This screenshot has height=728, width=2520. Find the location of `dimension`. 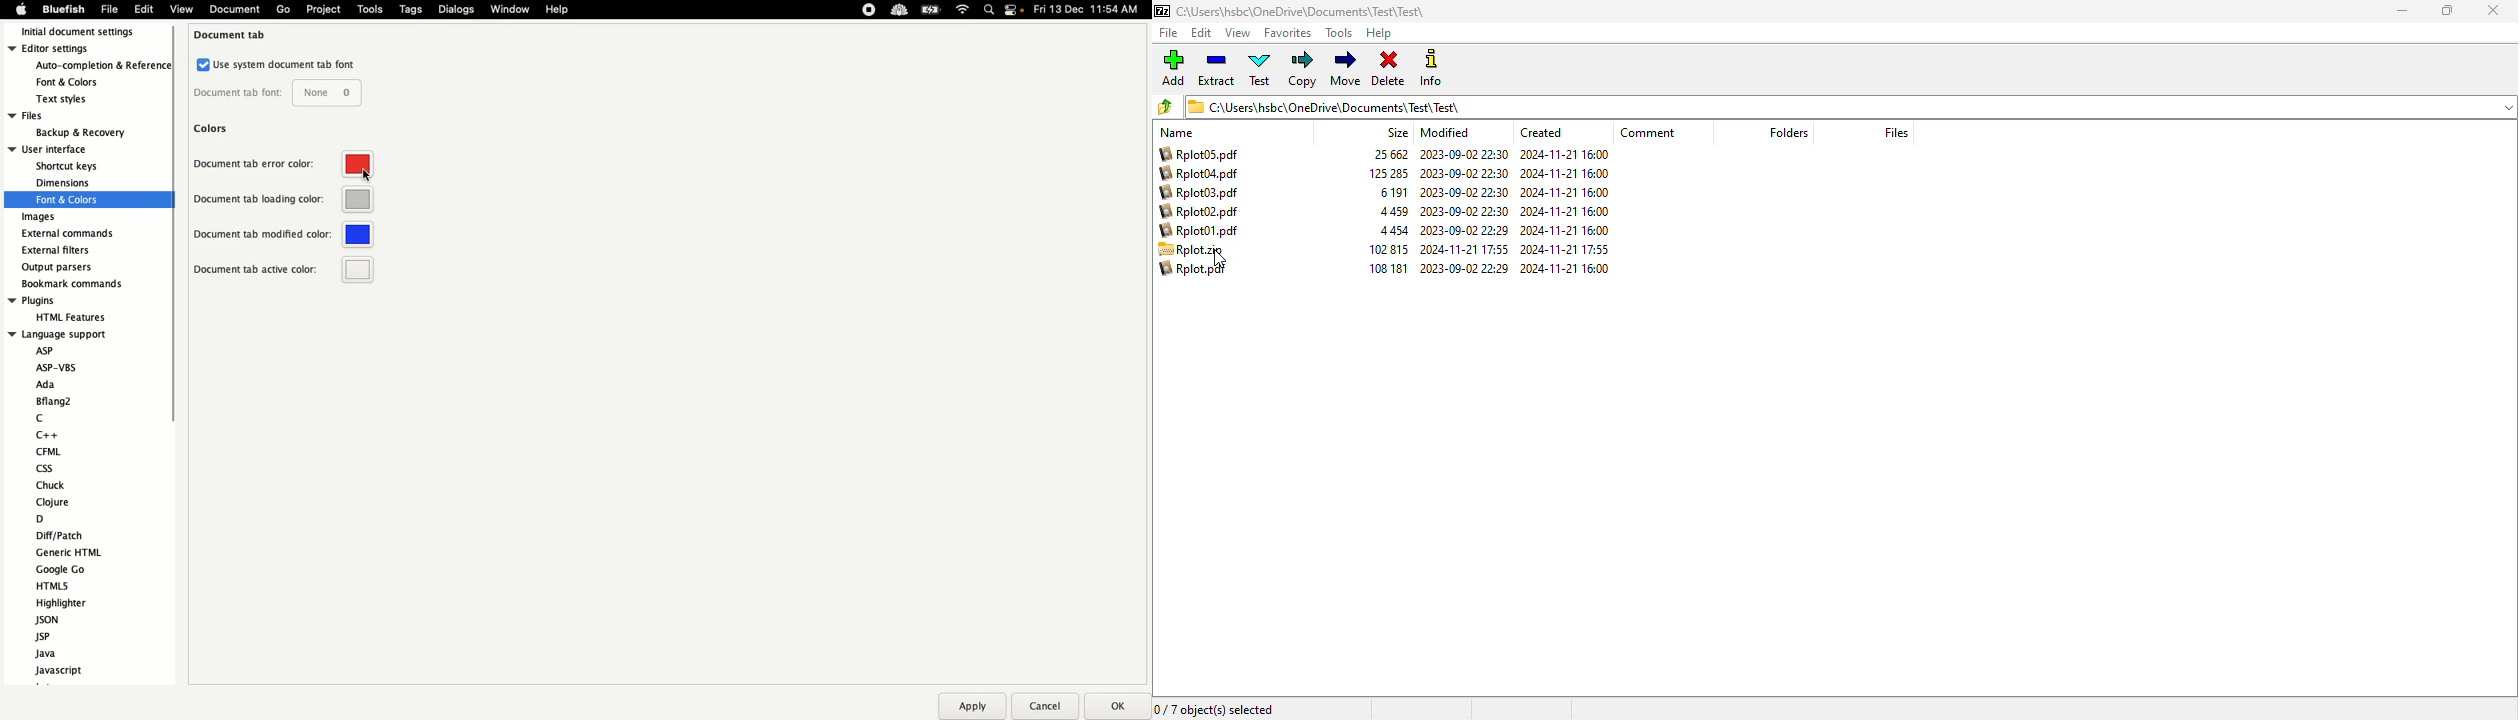

dimension is located at coordinates (62, 182).